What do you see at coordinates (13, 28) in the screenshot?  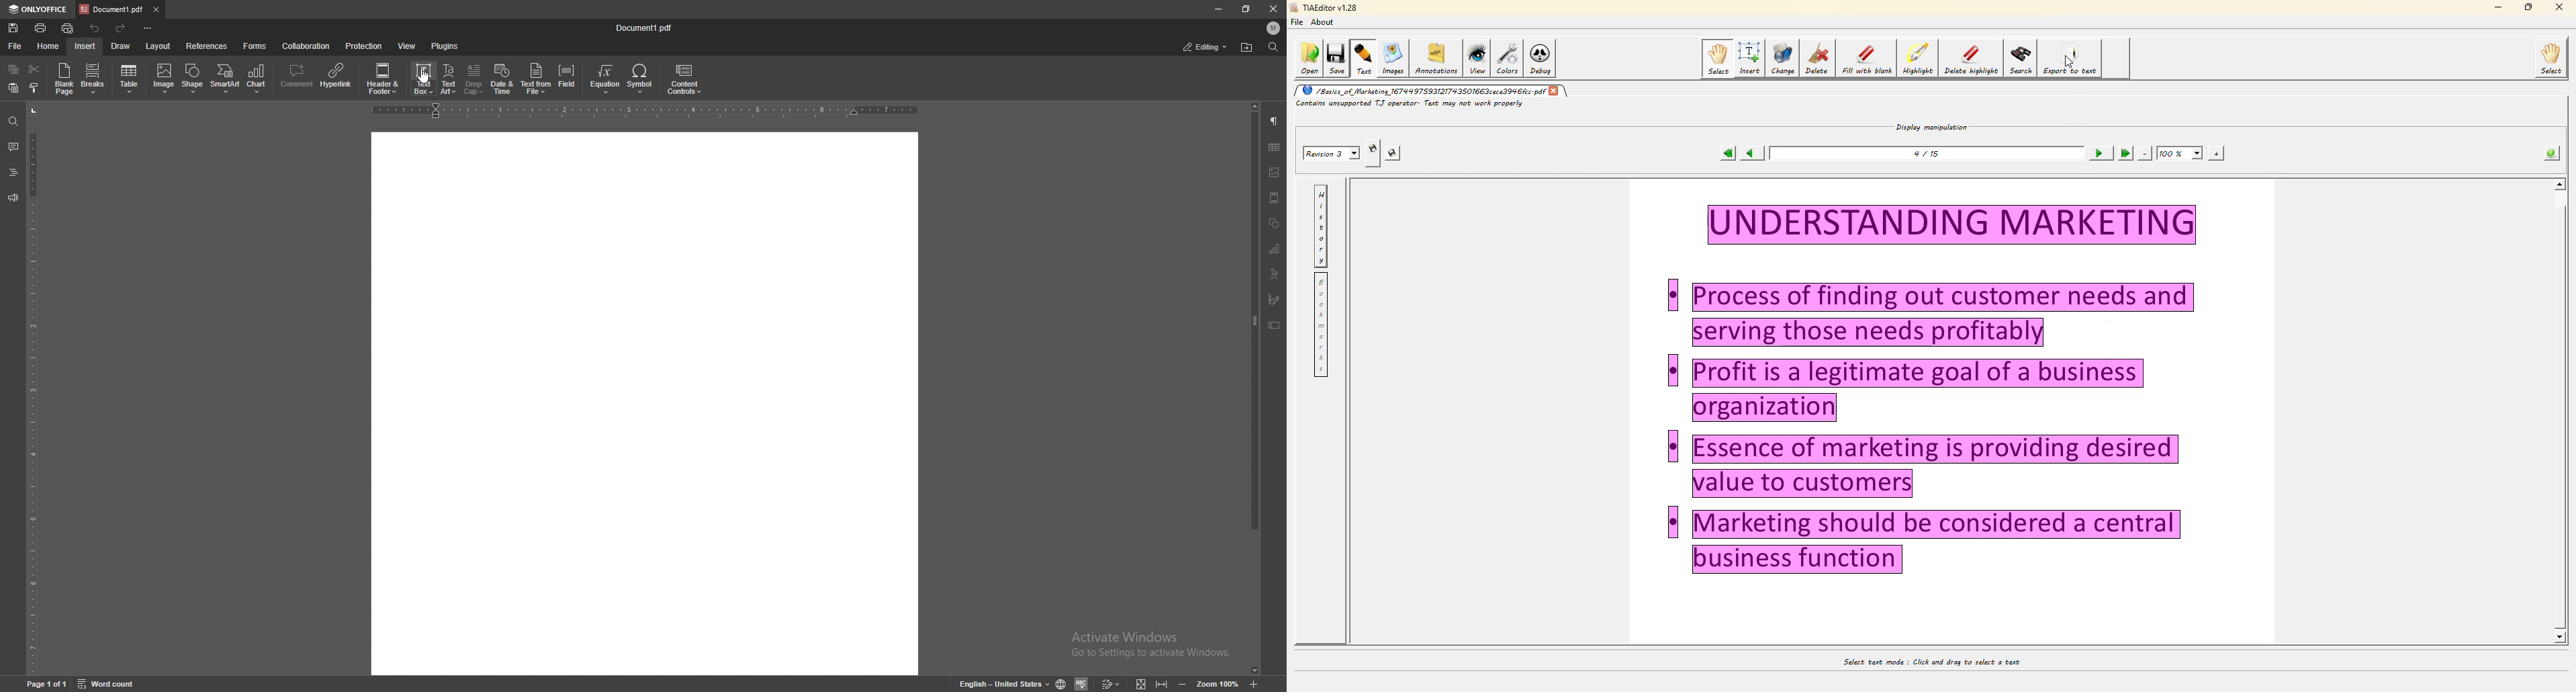 I see `save` at bounding box center [13, 28].